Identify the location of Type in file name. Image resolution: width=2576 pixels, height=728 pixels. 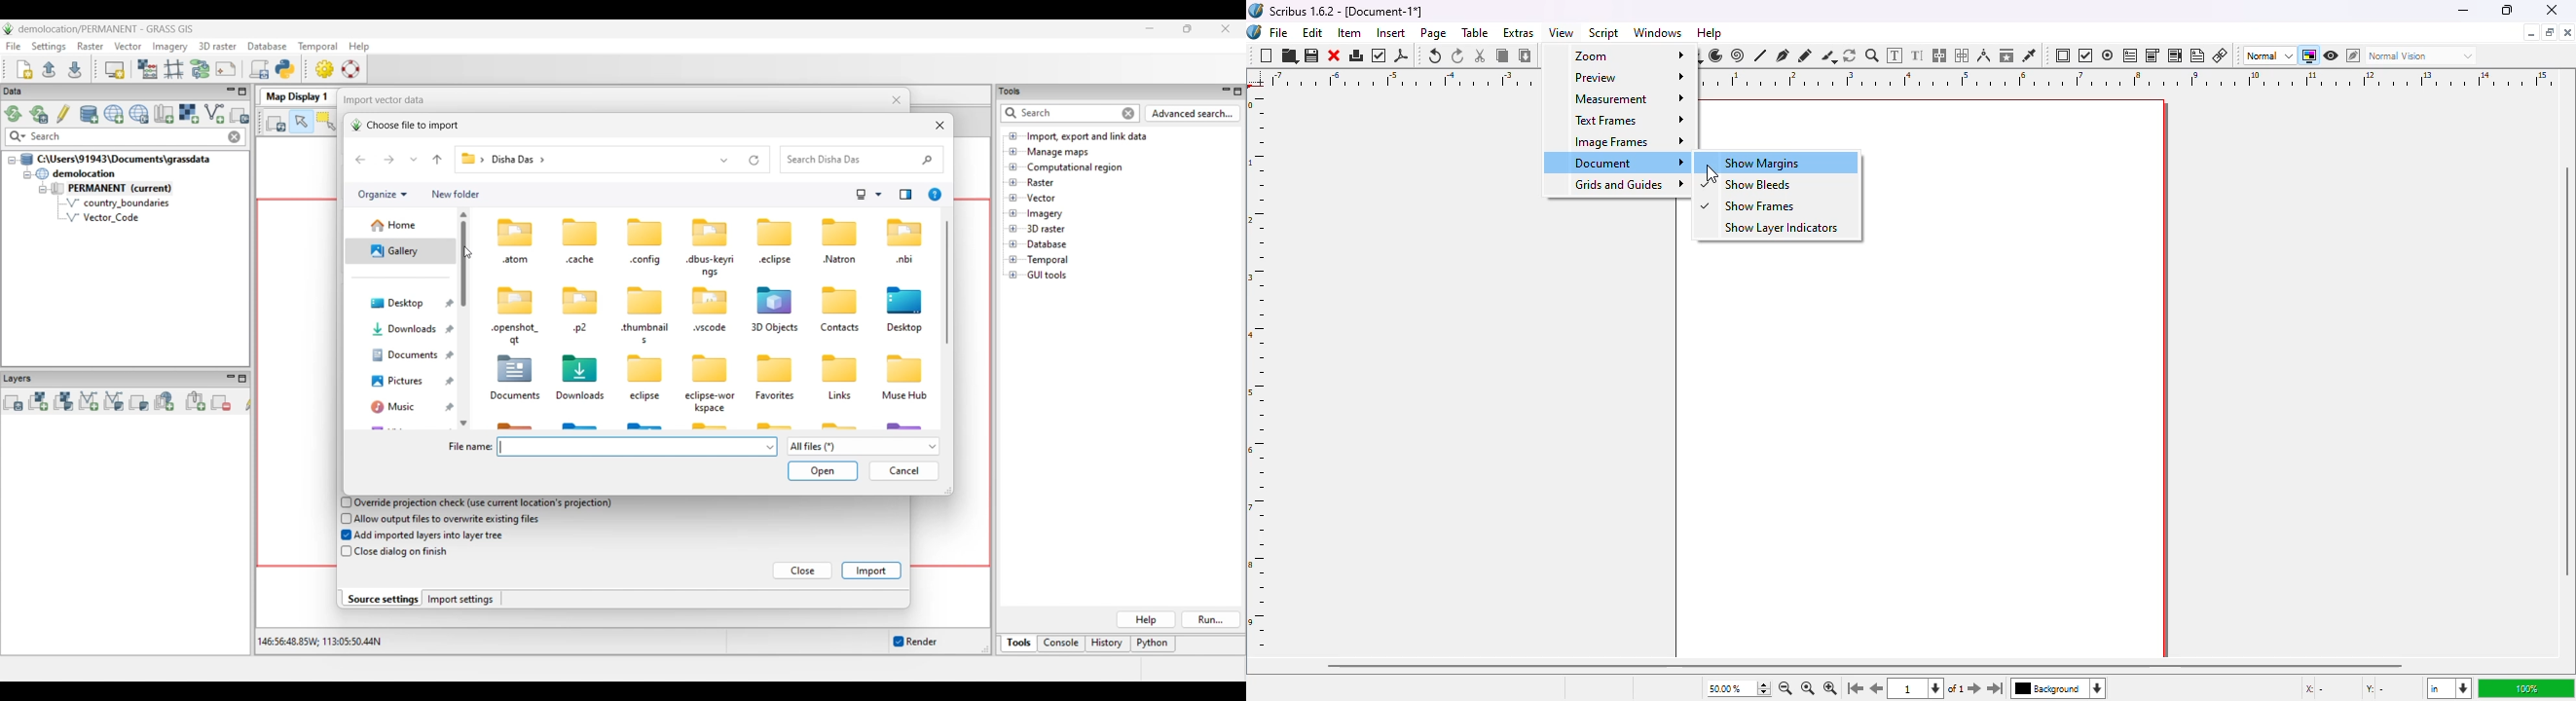
(631, 447).